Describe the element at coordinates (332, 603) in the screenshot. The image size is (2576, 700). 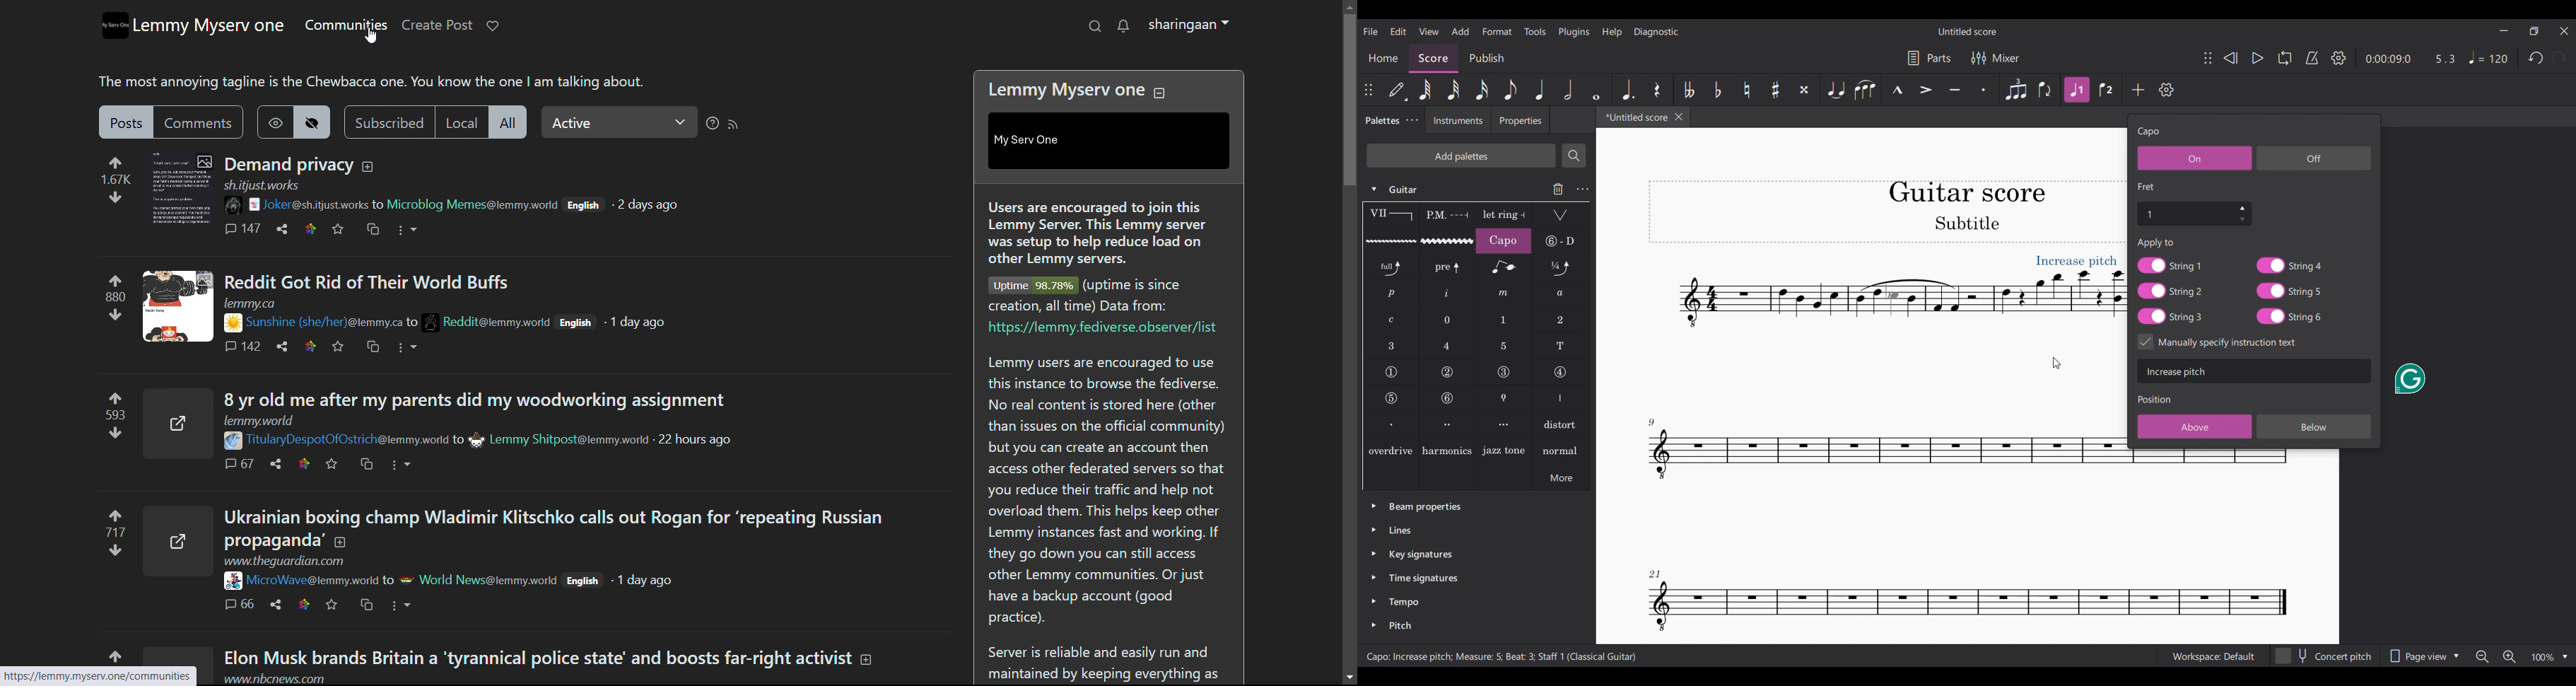
I see `save` at that location.